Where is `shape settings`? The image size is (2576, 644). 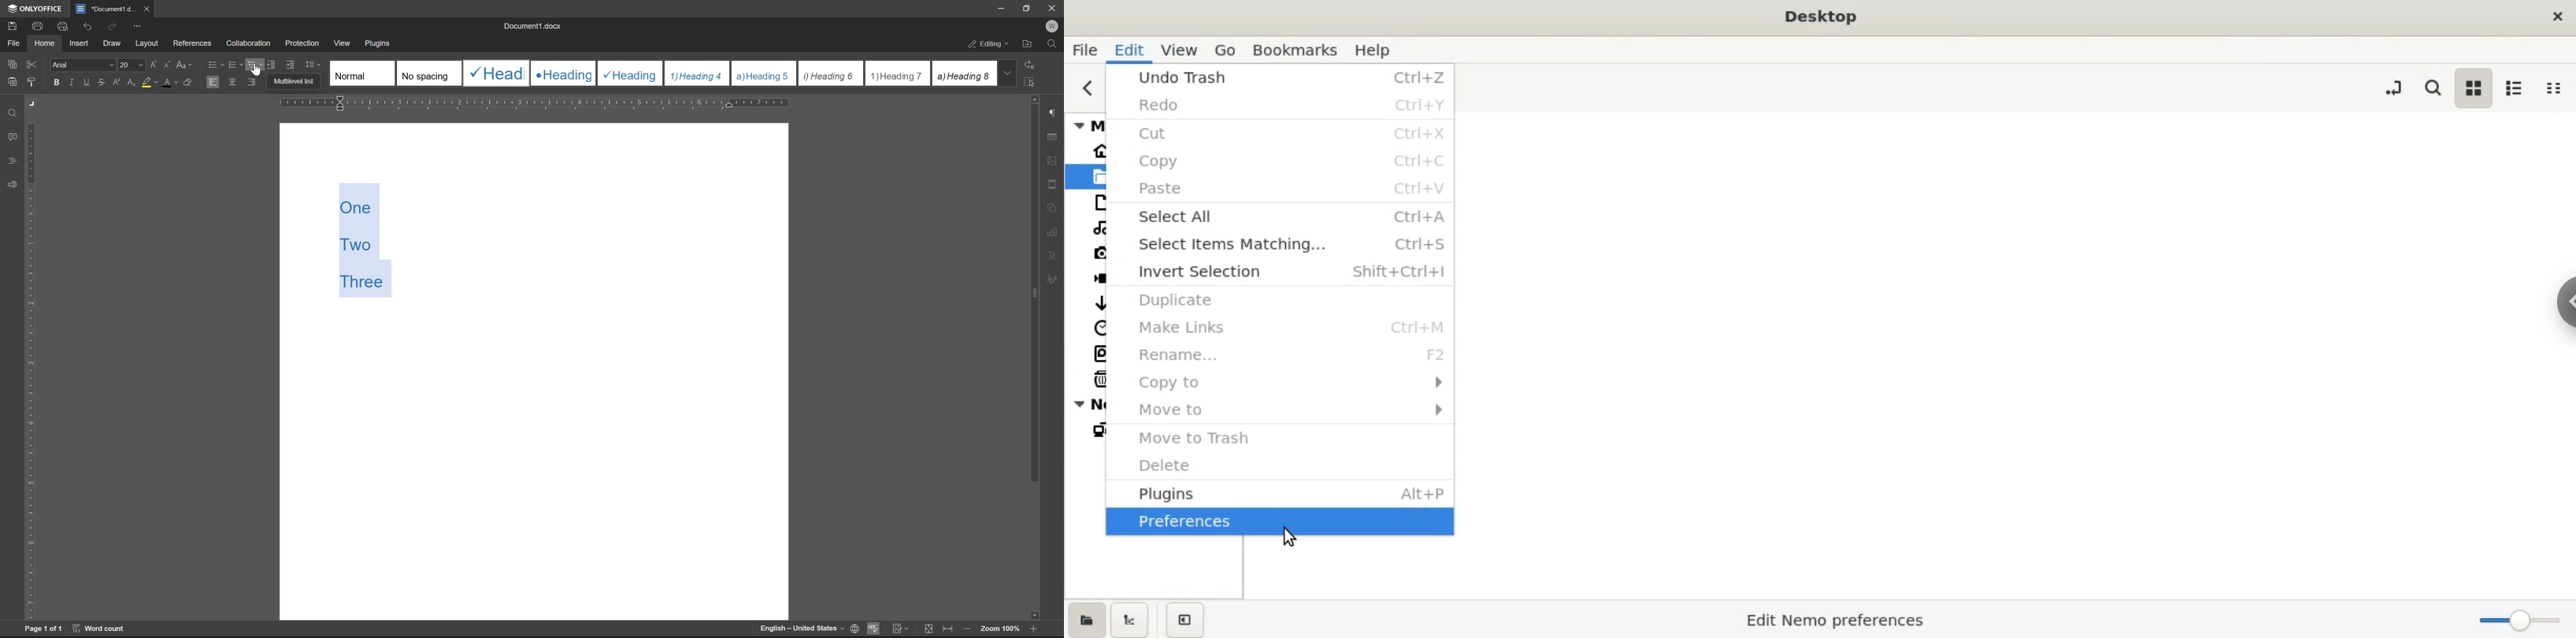
shape settings is located at coordinates (1052, 205).